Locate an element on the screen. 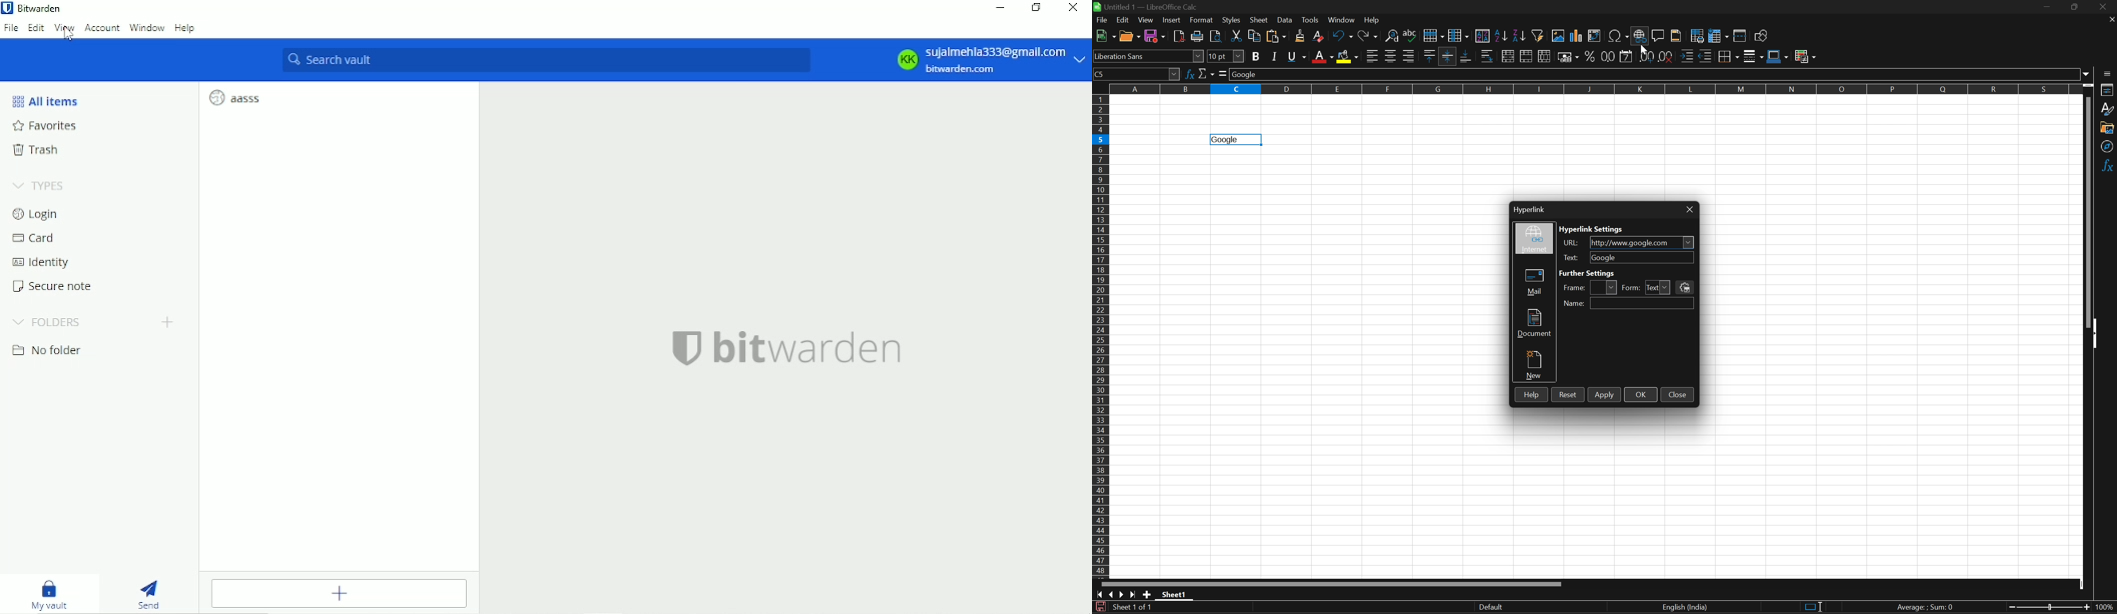 Image resolution: width=2128 pixels, height=616 pixels. Border style is located at coordinates (1754, 56).